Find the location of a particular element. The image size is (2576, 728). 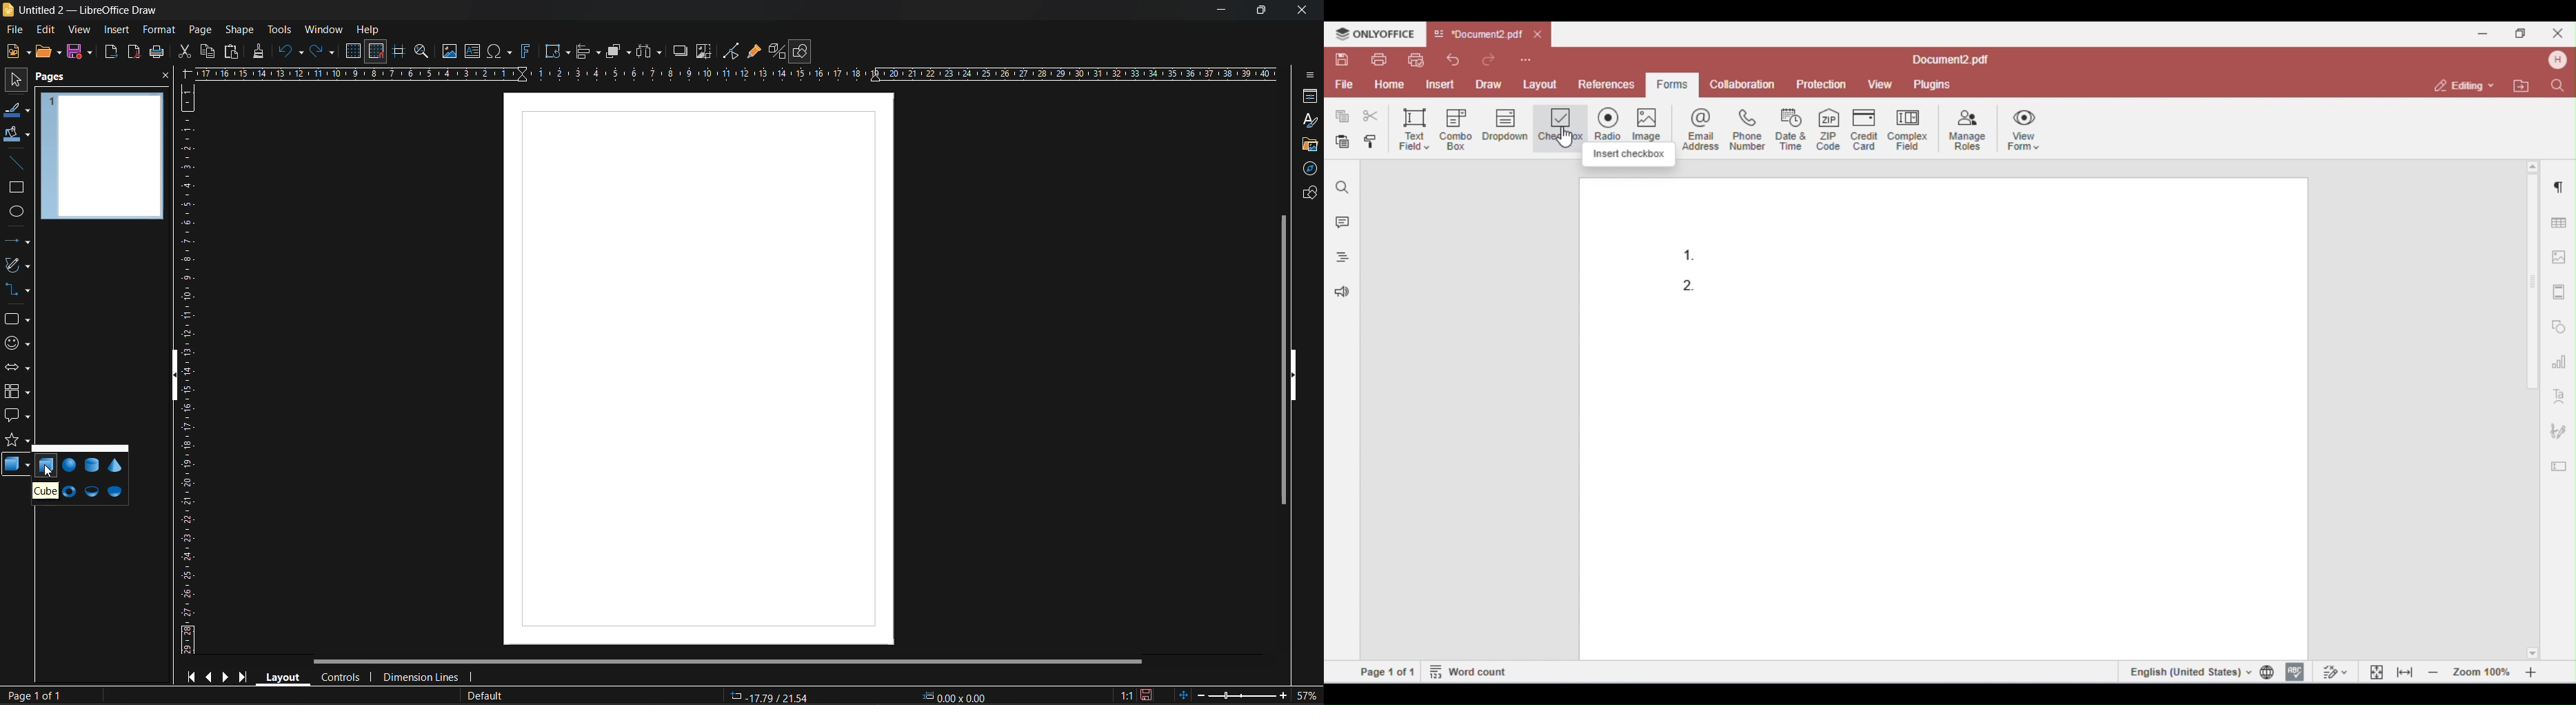

dimension lines is located at coordinates (421, 675).